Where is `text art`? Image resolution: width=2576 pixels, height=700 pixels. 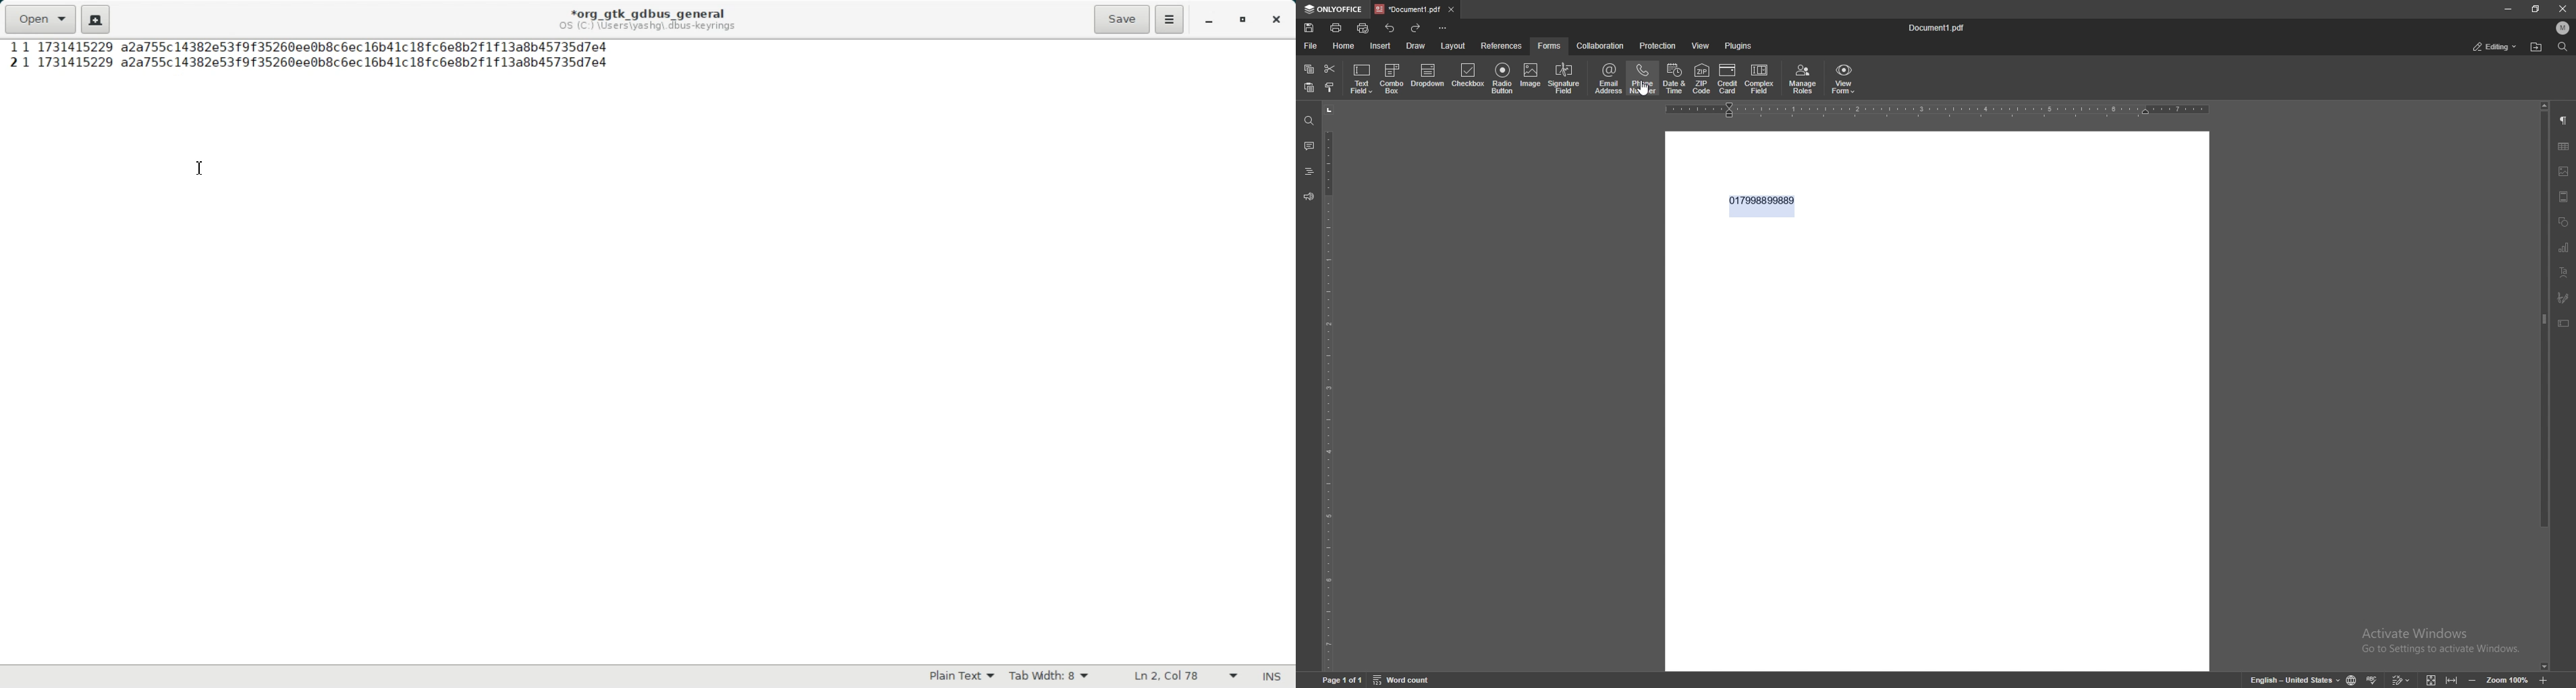
text art is located at coordinates (2564, 273).